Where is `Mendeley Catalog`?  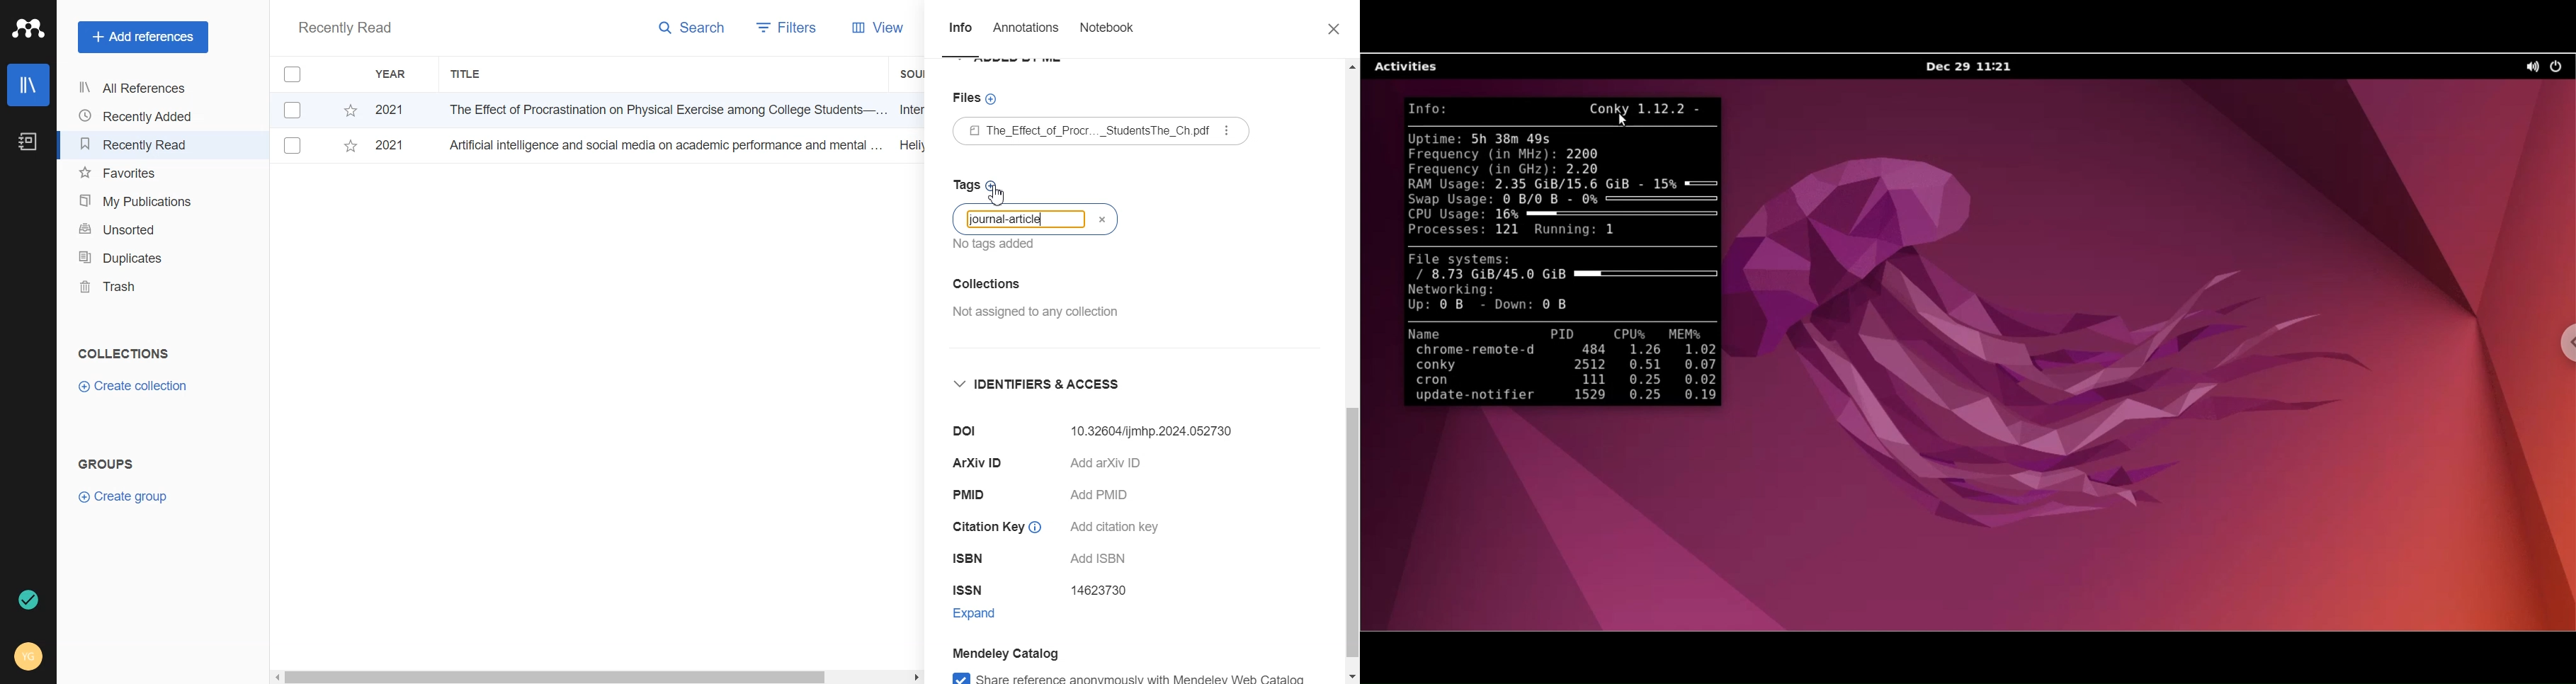 Mendeley Catalog is located at coordinates (1006, 652).